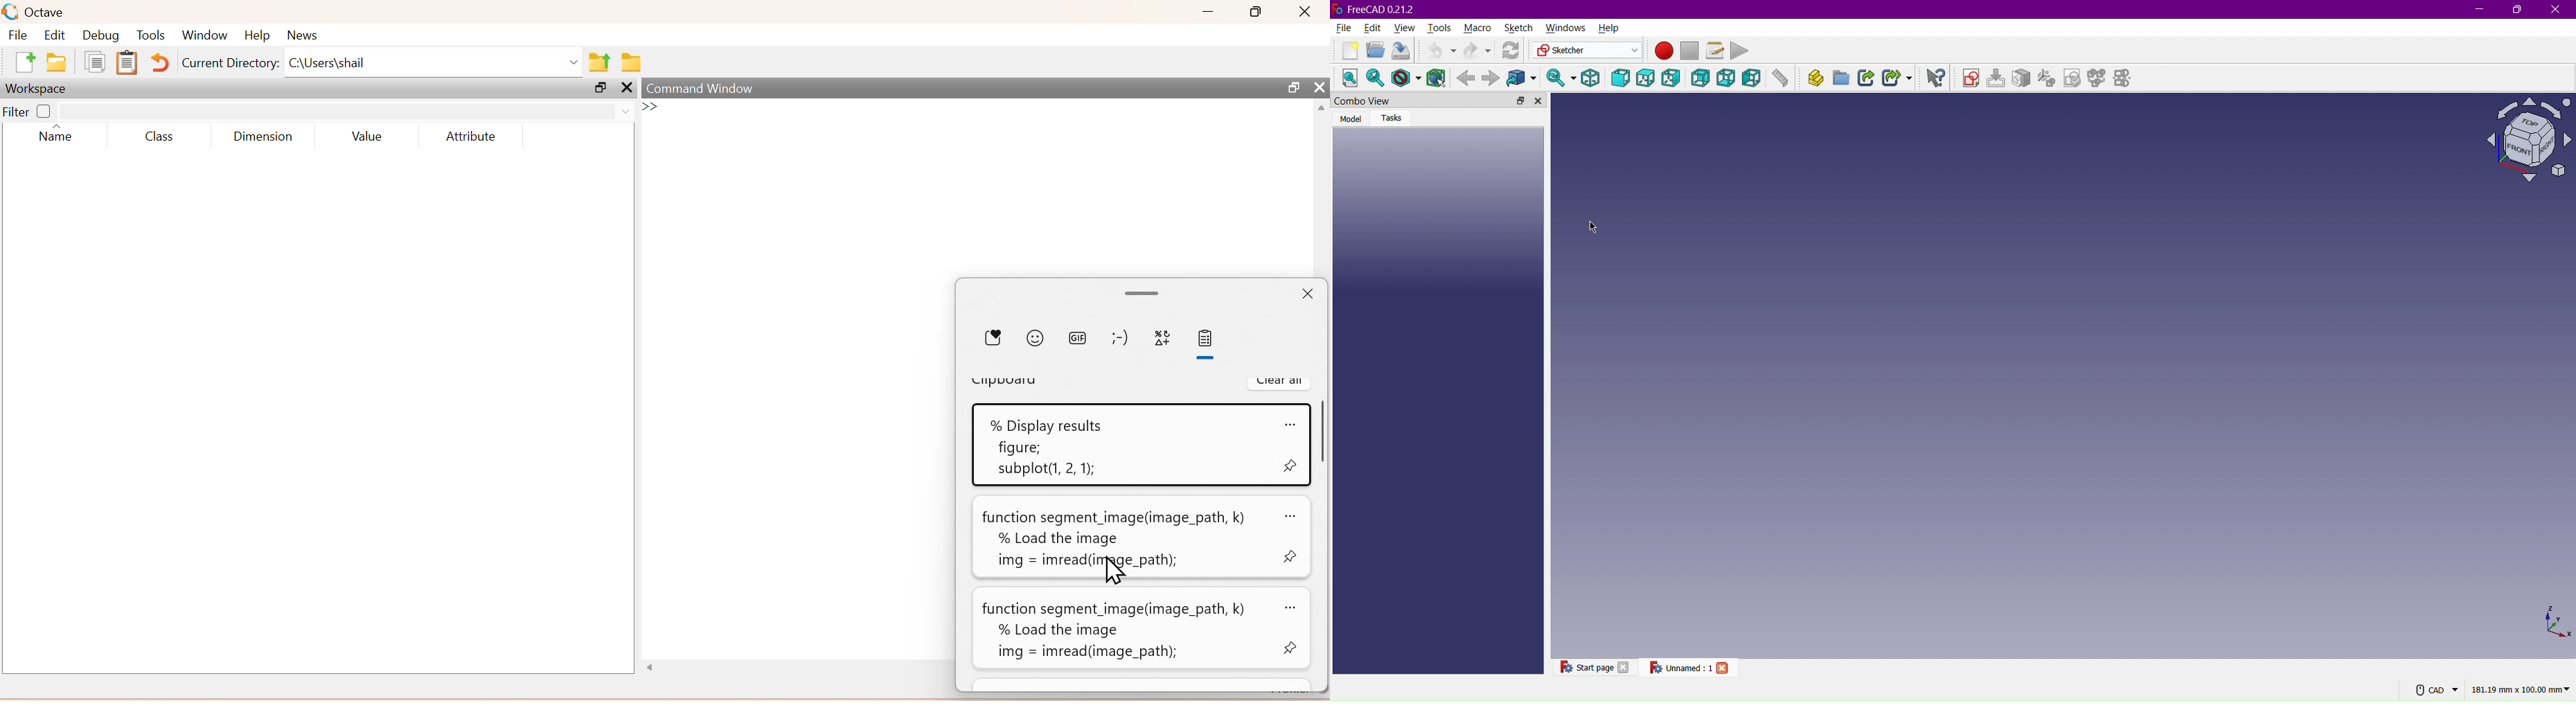  I want to click on Value, so click(367, 138).